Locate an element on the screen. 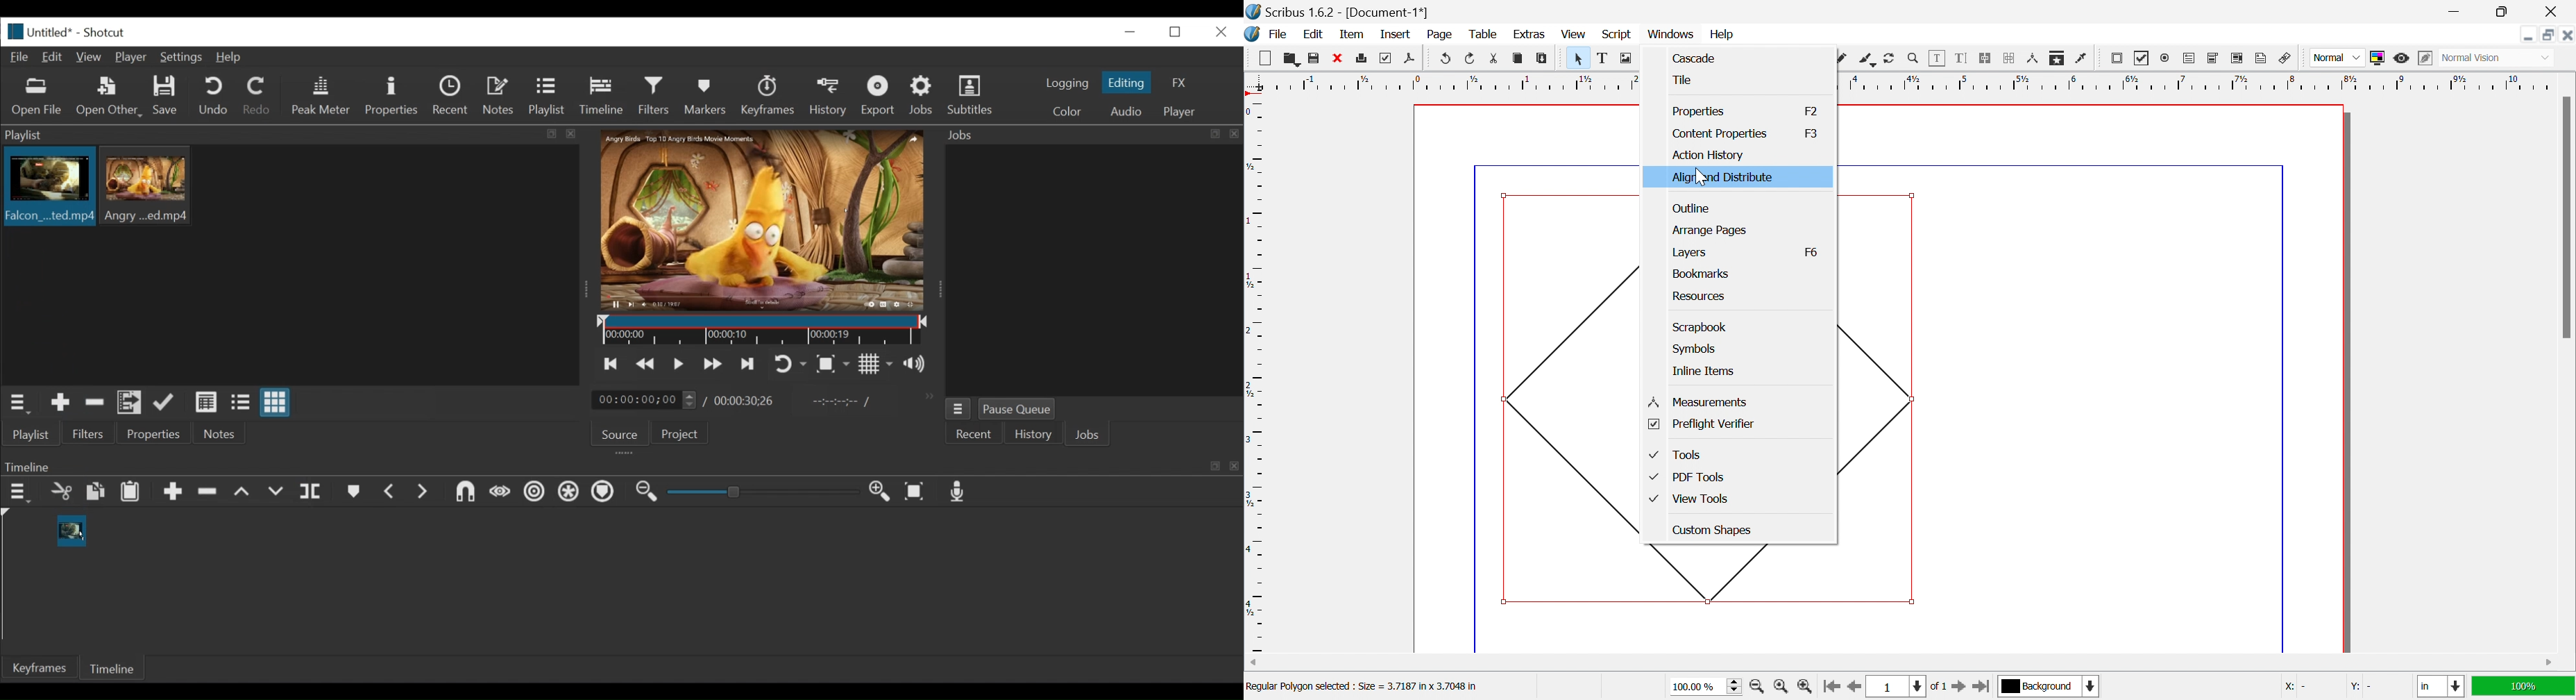 The height and width of the screenshot is (700, 2576). JOBS is located at coordinates (1089, 436).